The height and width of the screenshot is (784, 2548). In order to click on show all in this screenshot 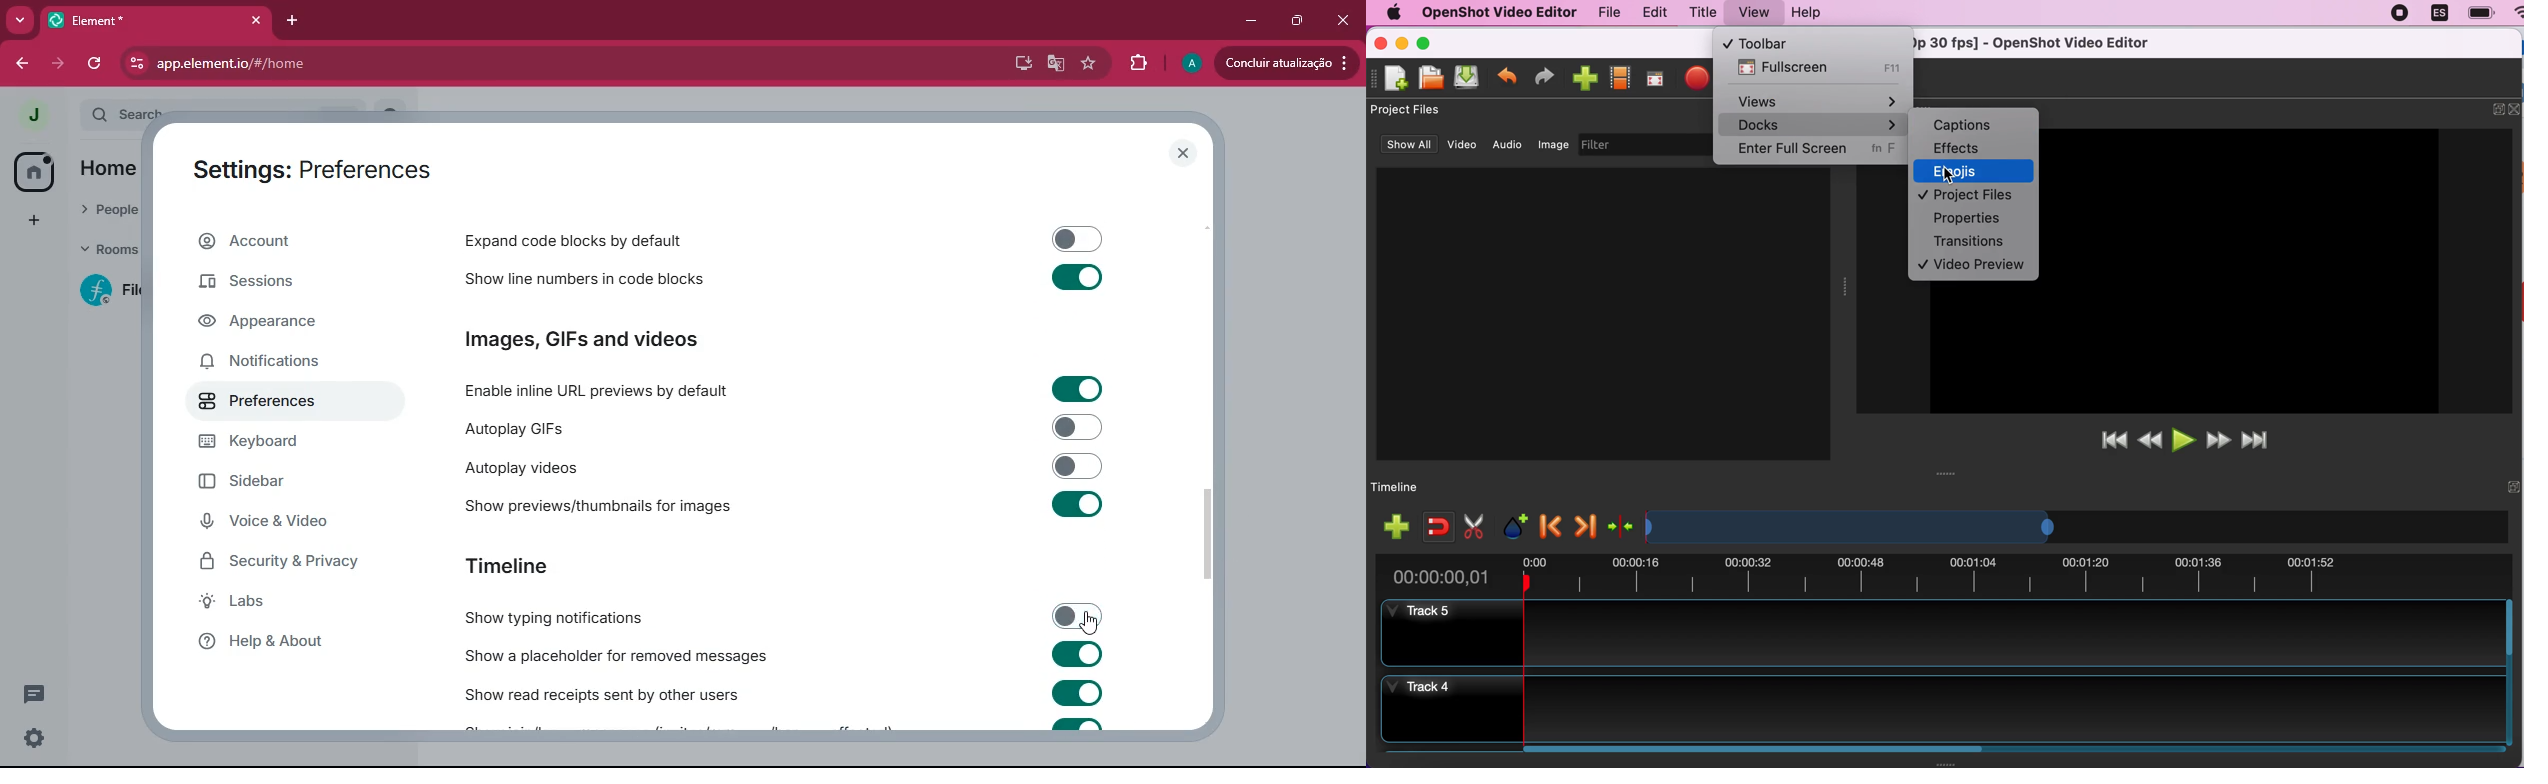, I will do `click(1411, 146)`.